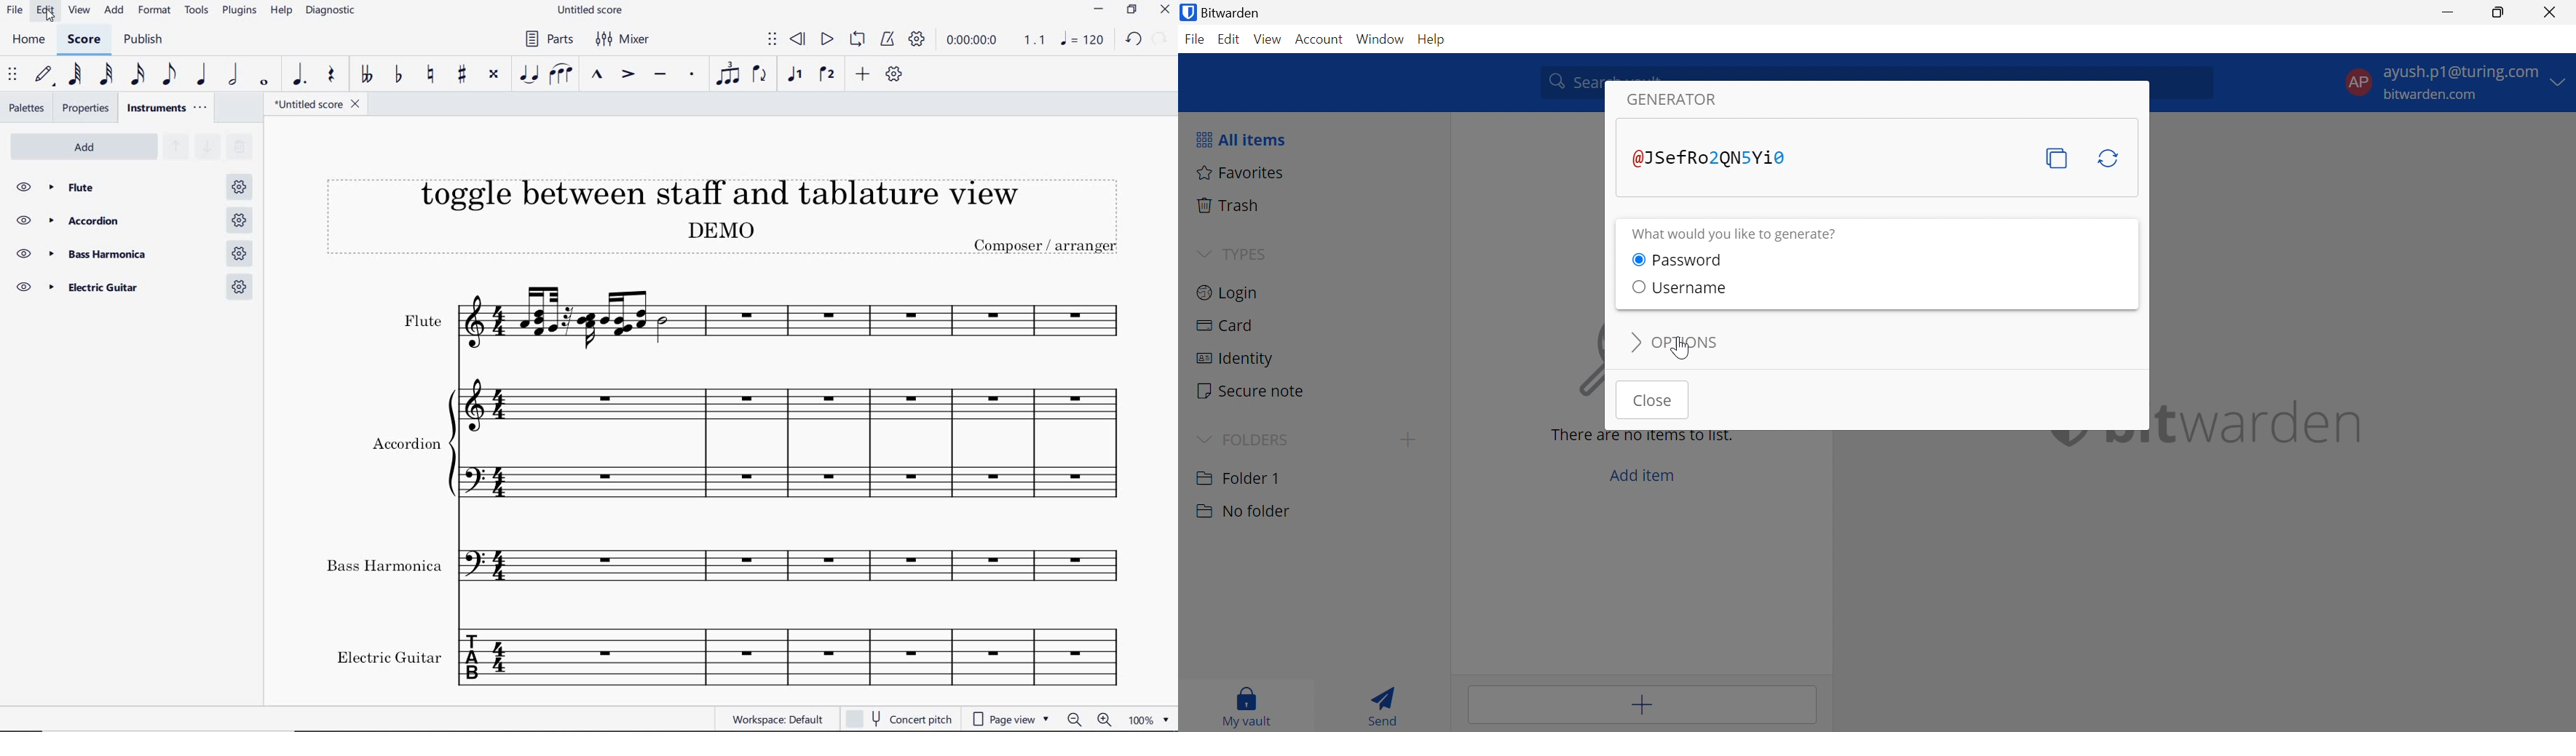 This screenshot has height=756, width=2576. Describe the element at coordinates (1225, 326) in the screenshot. I see `Card` at that location.